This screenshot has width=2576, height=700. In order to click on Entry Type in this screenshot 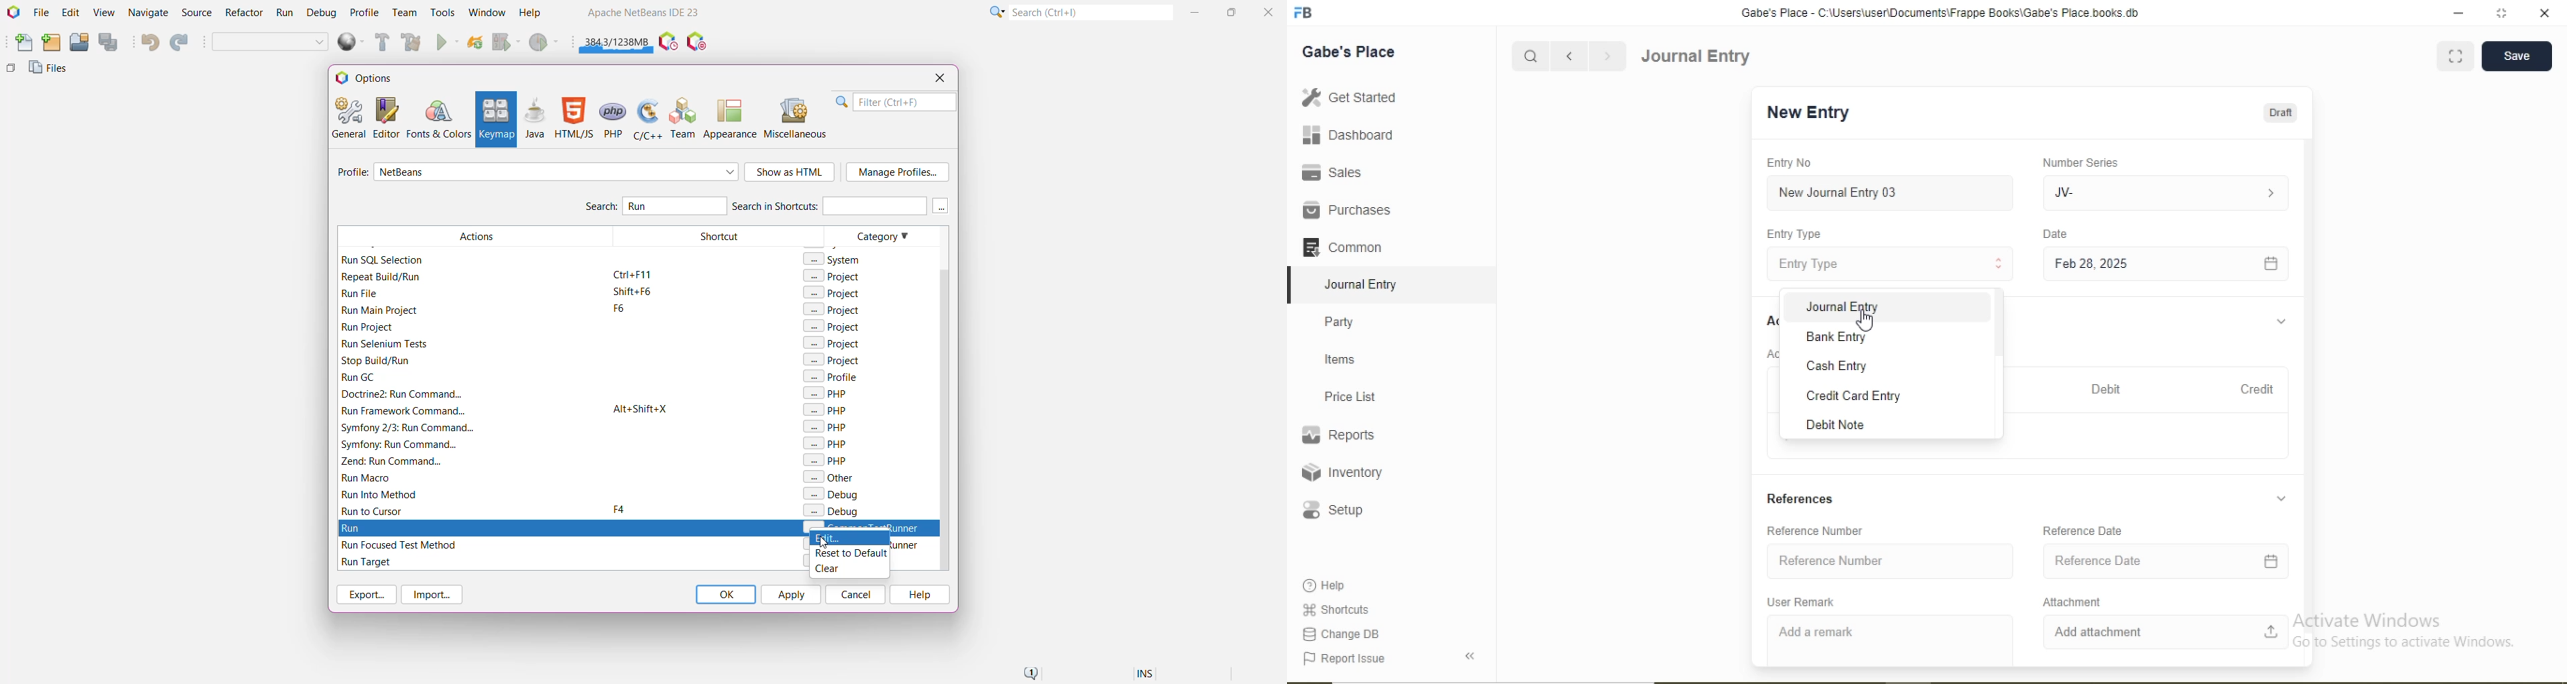, I will do `click(1809, 264)`.